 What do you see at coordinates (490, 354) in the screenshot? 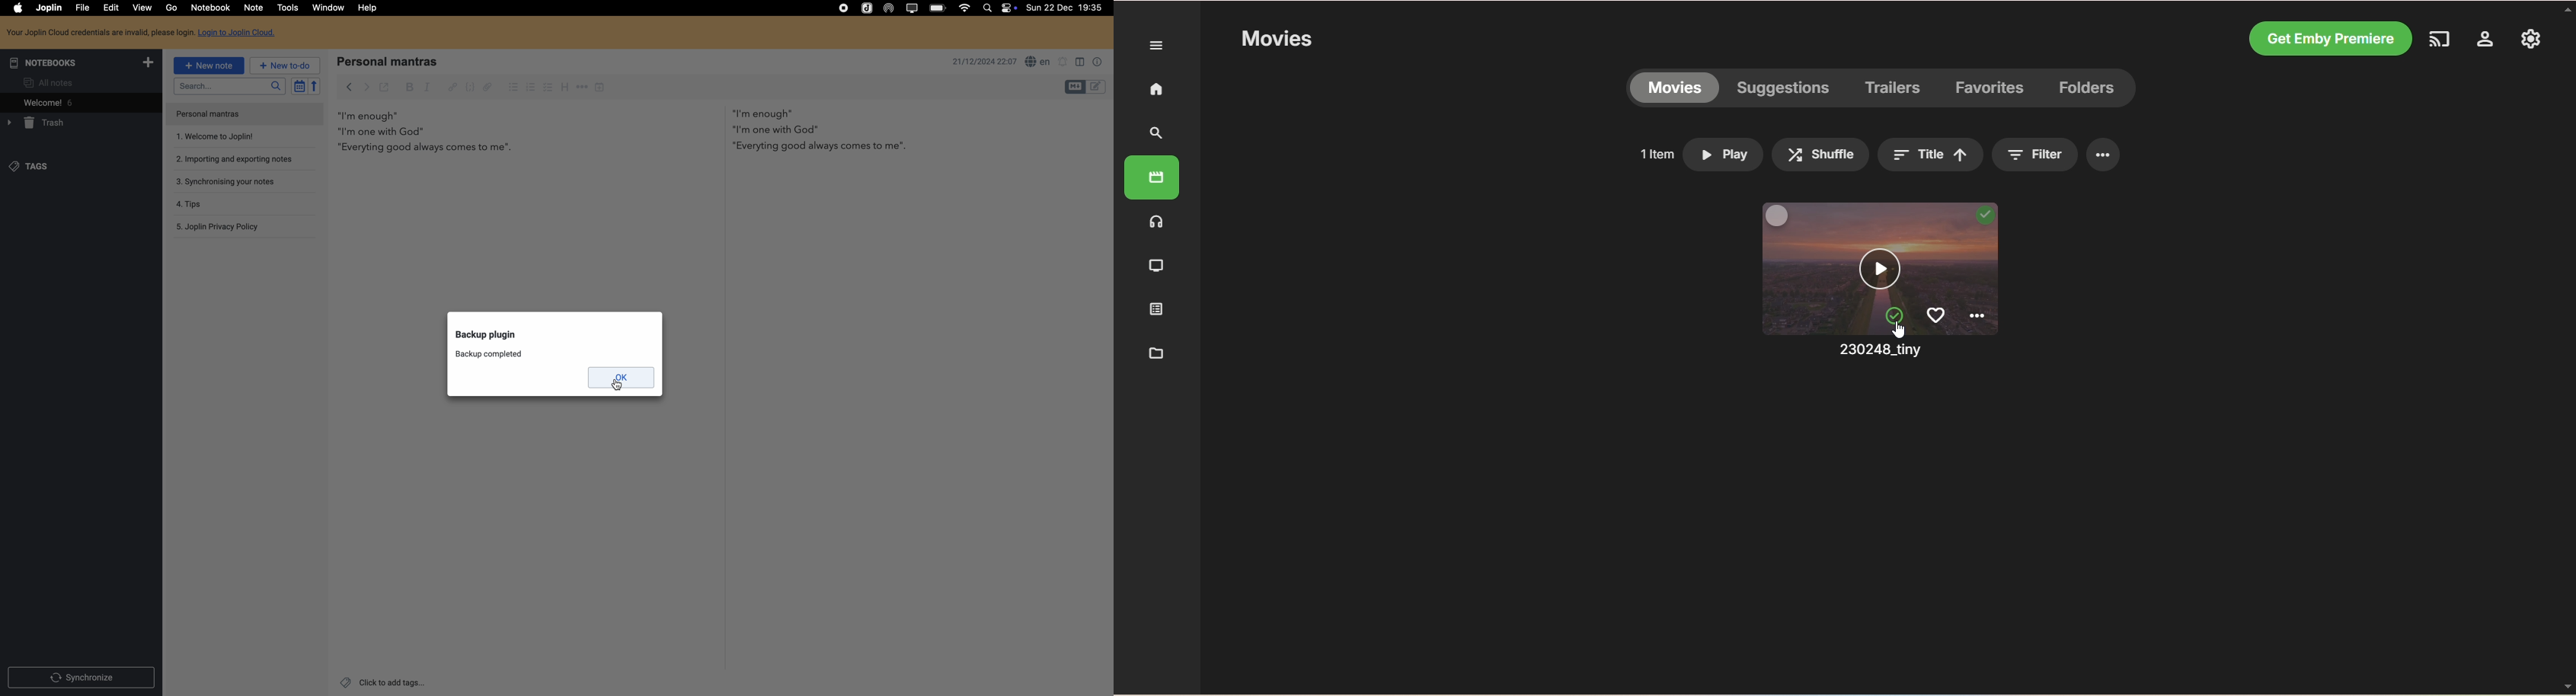
I see `backup completed` at bounding box center [490, 354].